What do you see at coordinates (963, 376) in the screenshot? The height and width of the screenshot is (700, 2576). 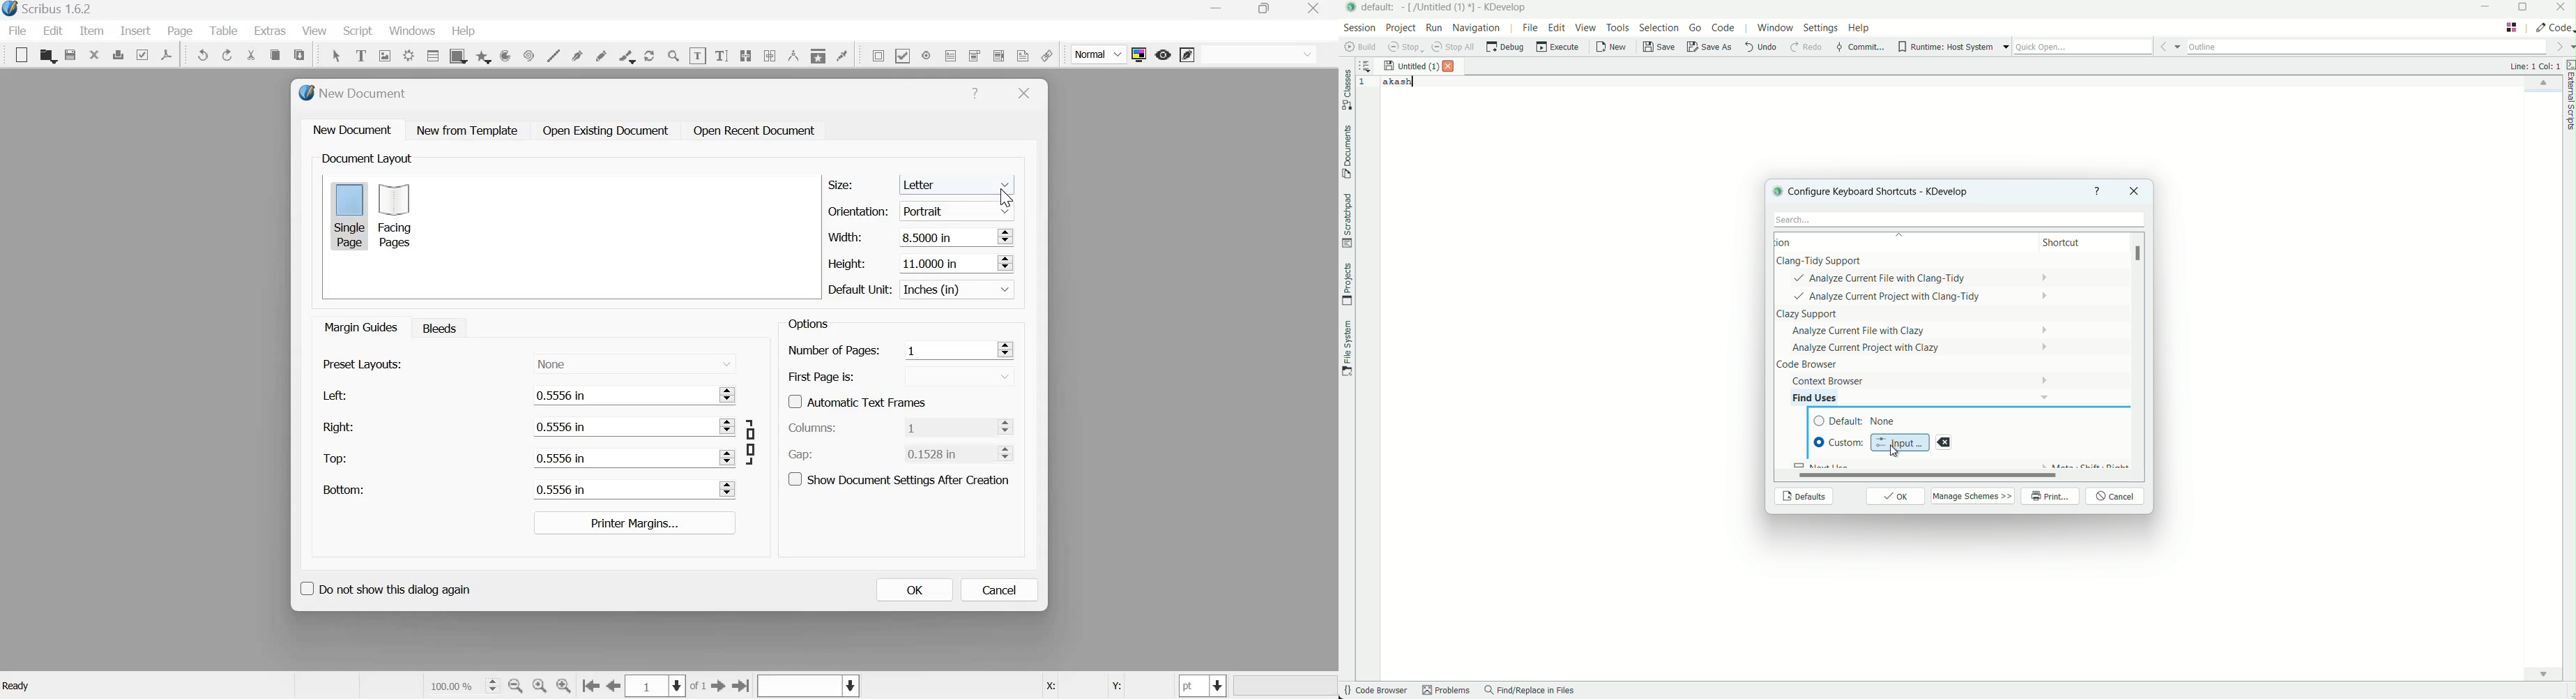 I see `down` at bounding box center [963, 376].